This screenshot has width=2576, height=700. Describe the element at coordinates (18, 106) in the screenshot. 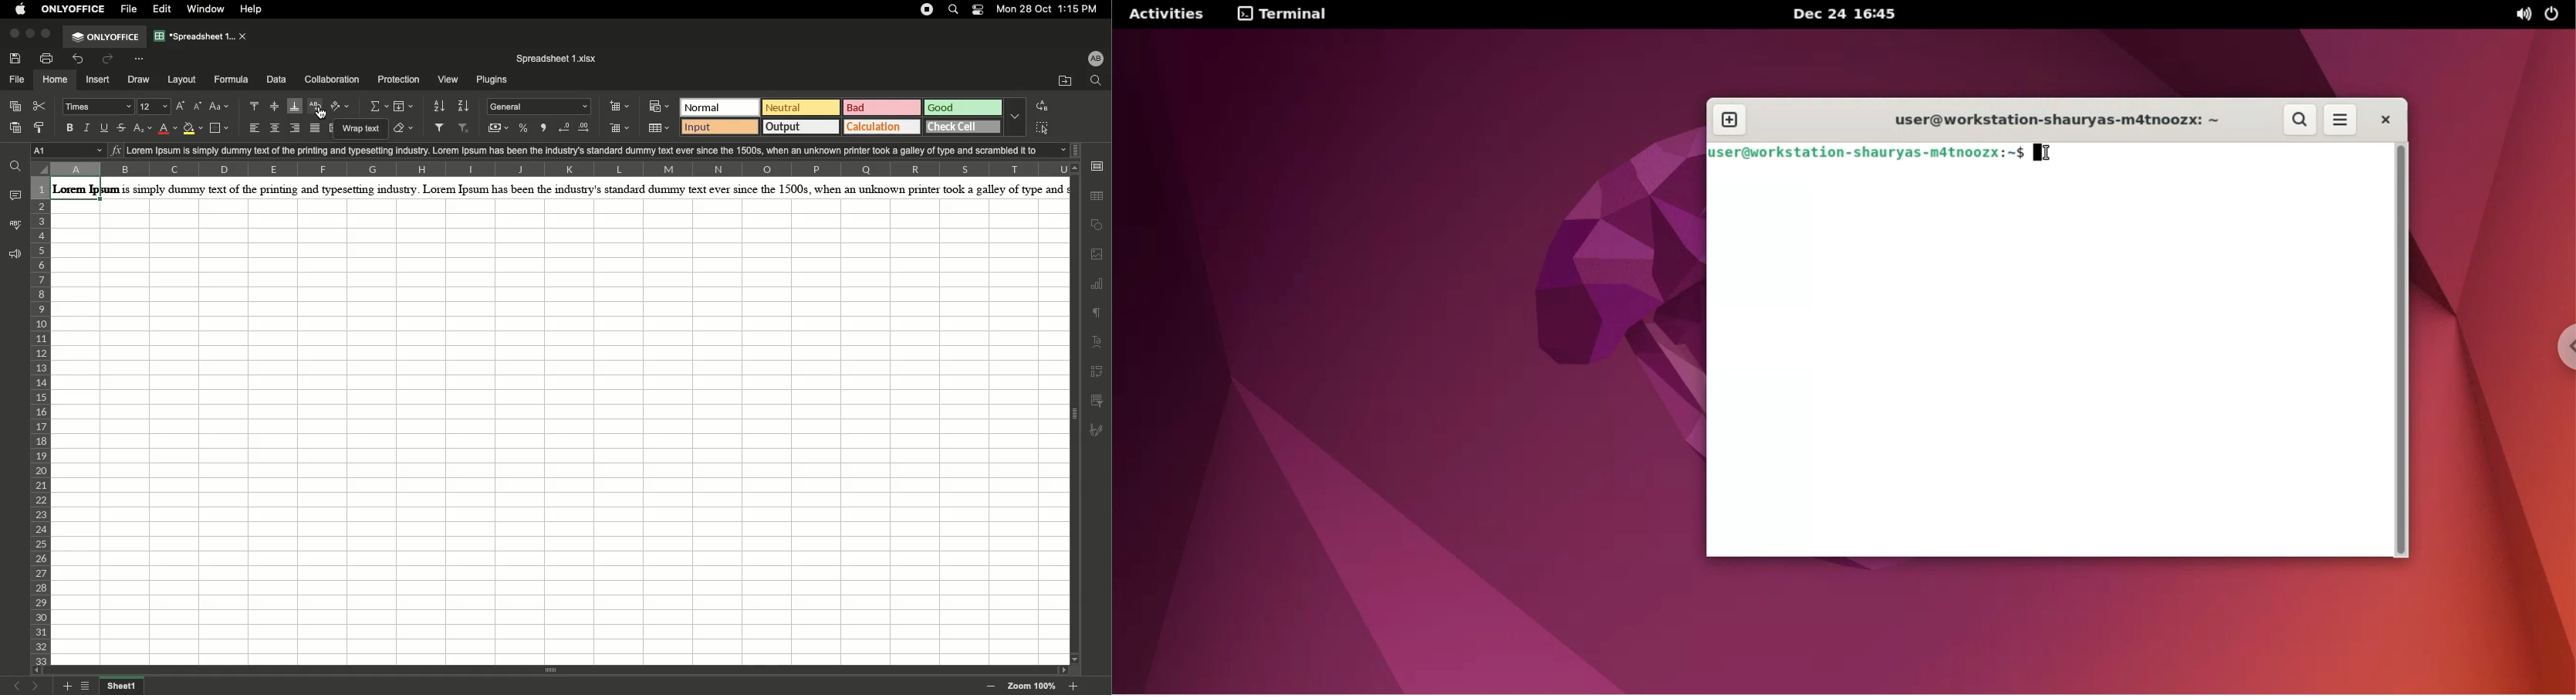

I see `Copy` at that location.